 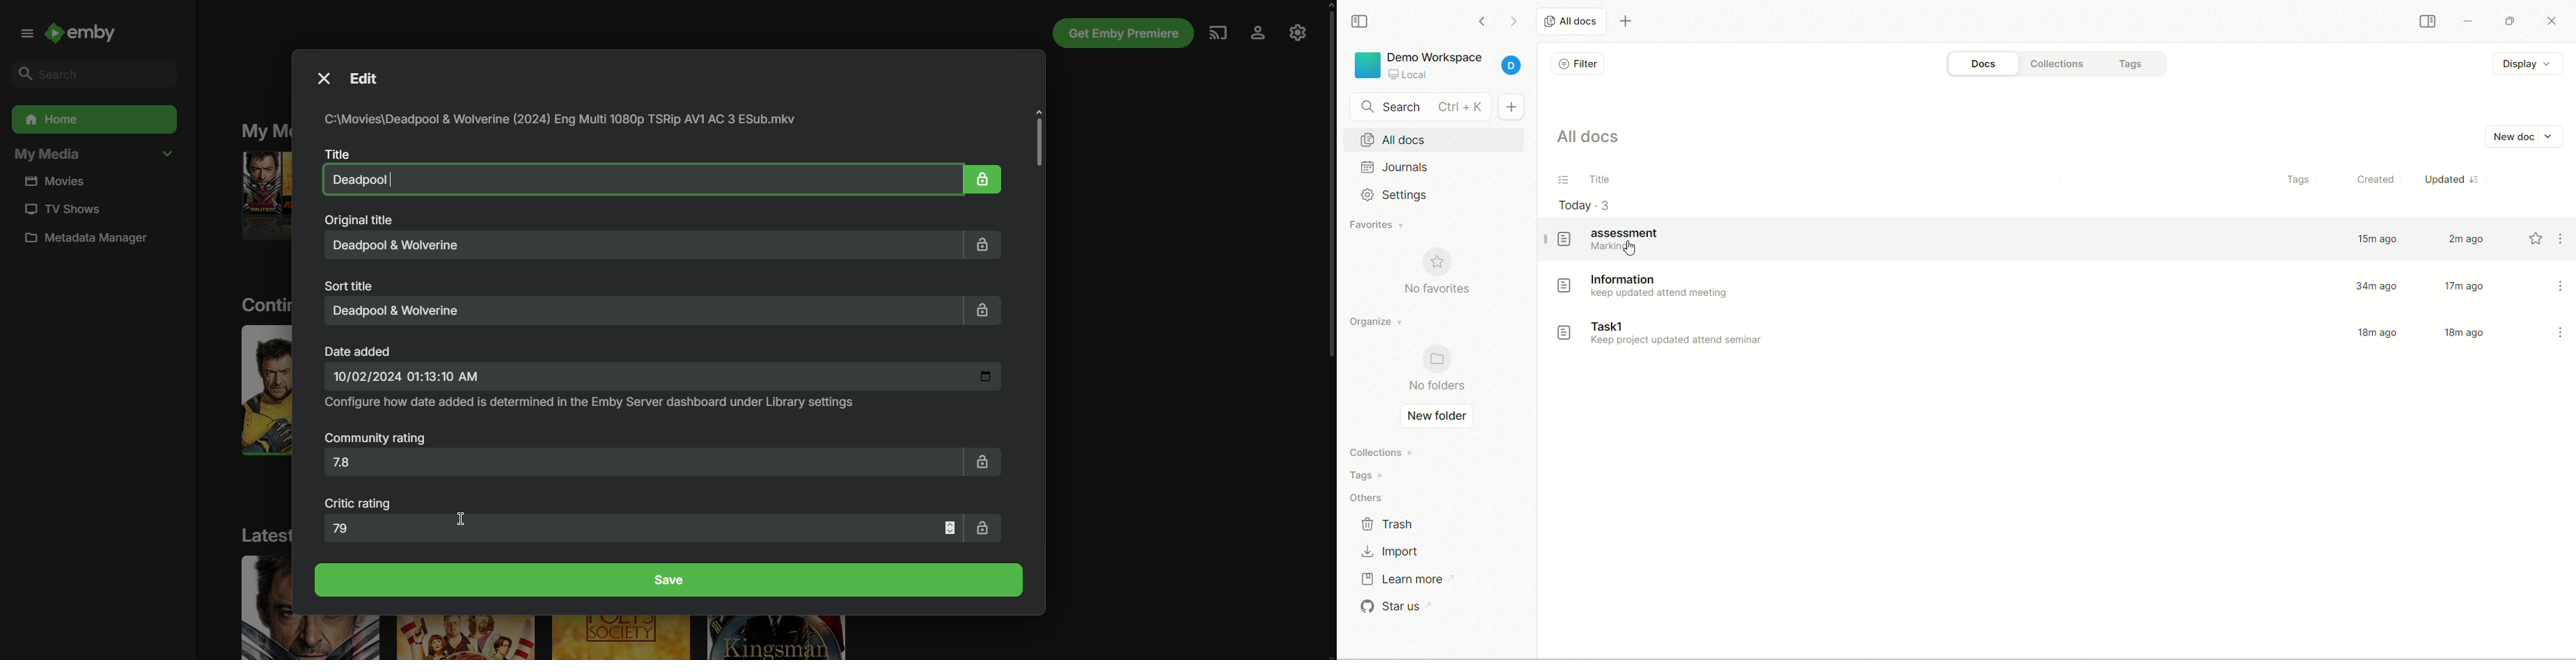 What do you see at coordinates (2381, 285) in the screenshot?
I see `34m ago` at bounding box center [2381, 285].